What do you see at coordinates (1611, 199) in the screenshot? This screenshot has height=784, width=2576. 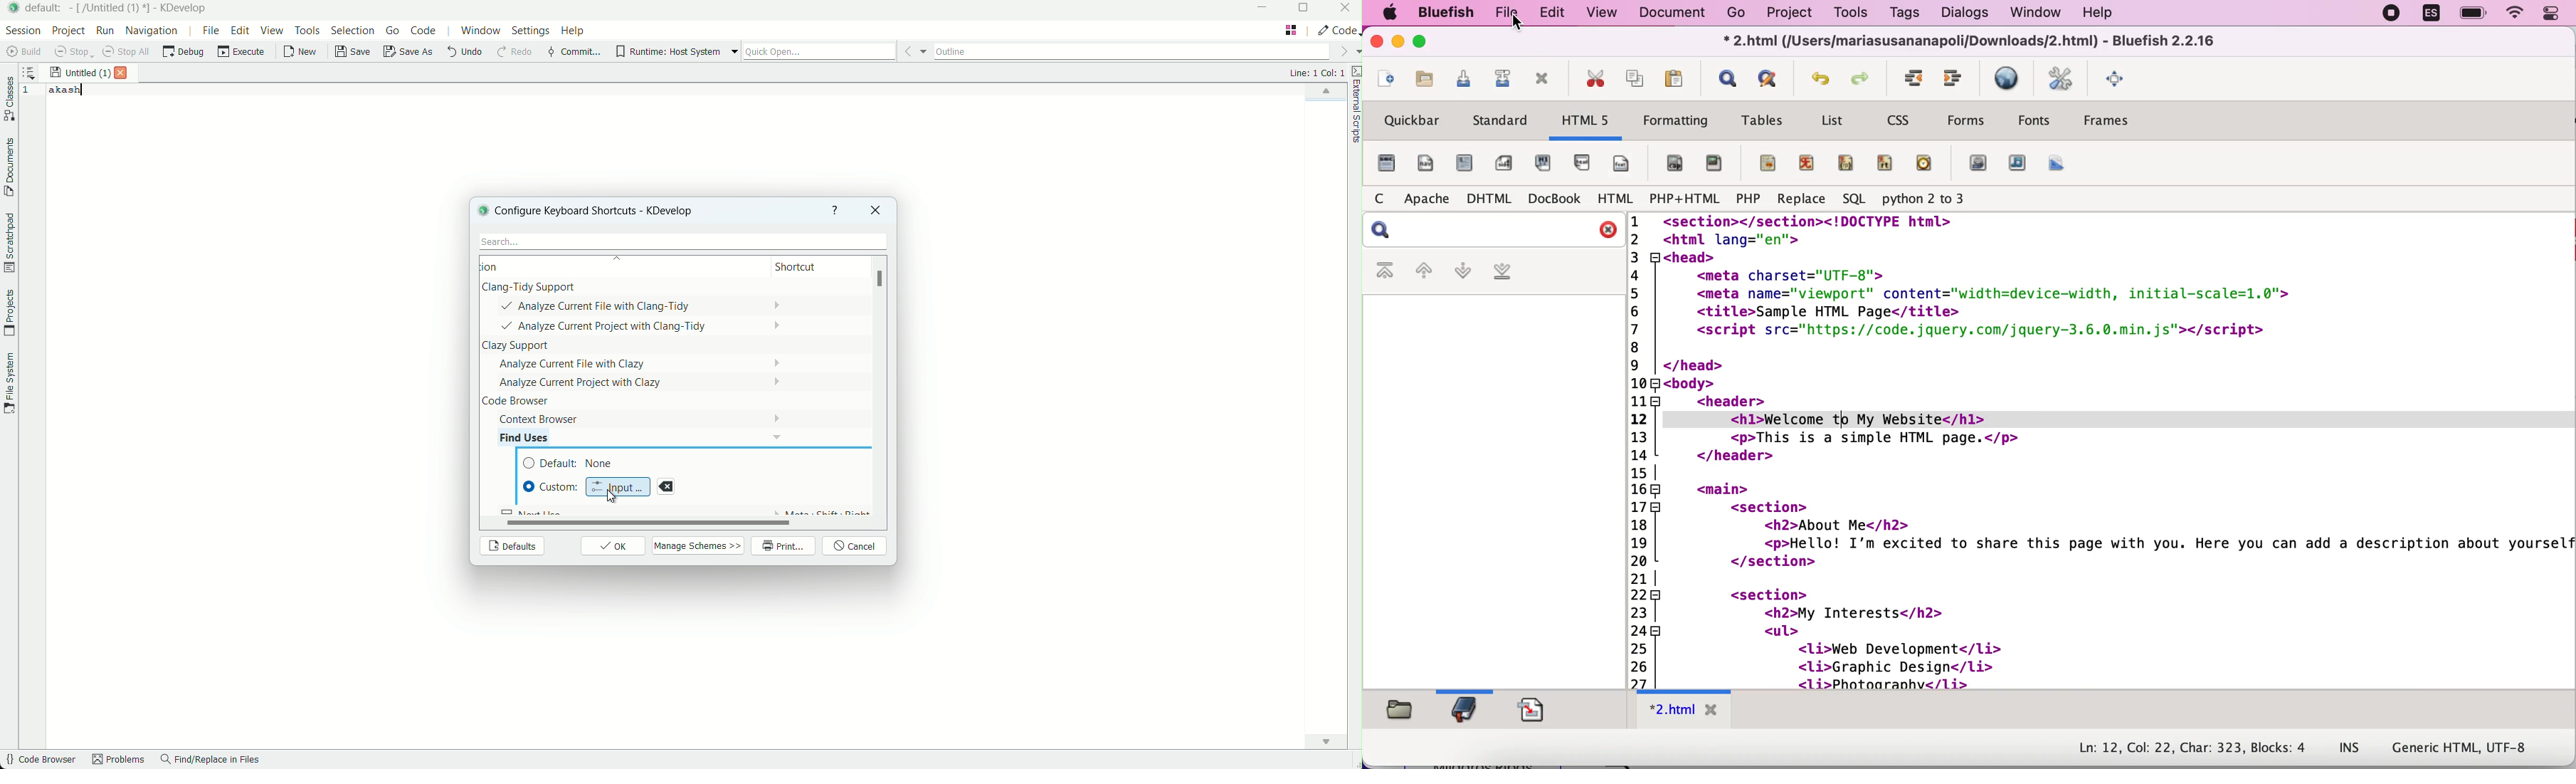 I see `html` at bounding box center [1611, 199].